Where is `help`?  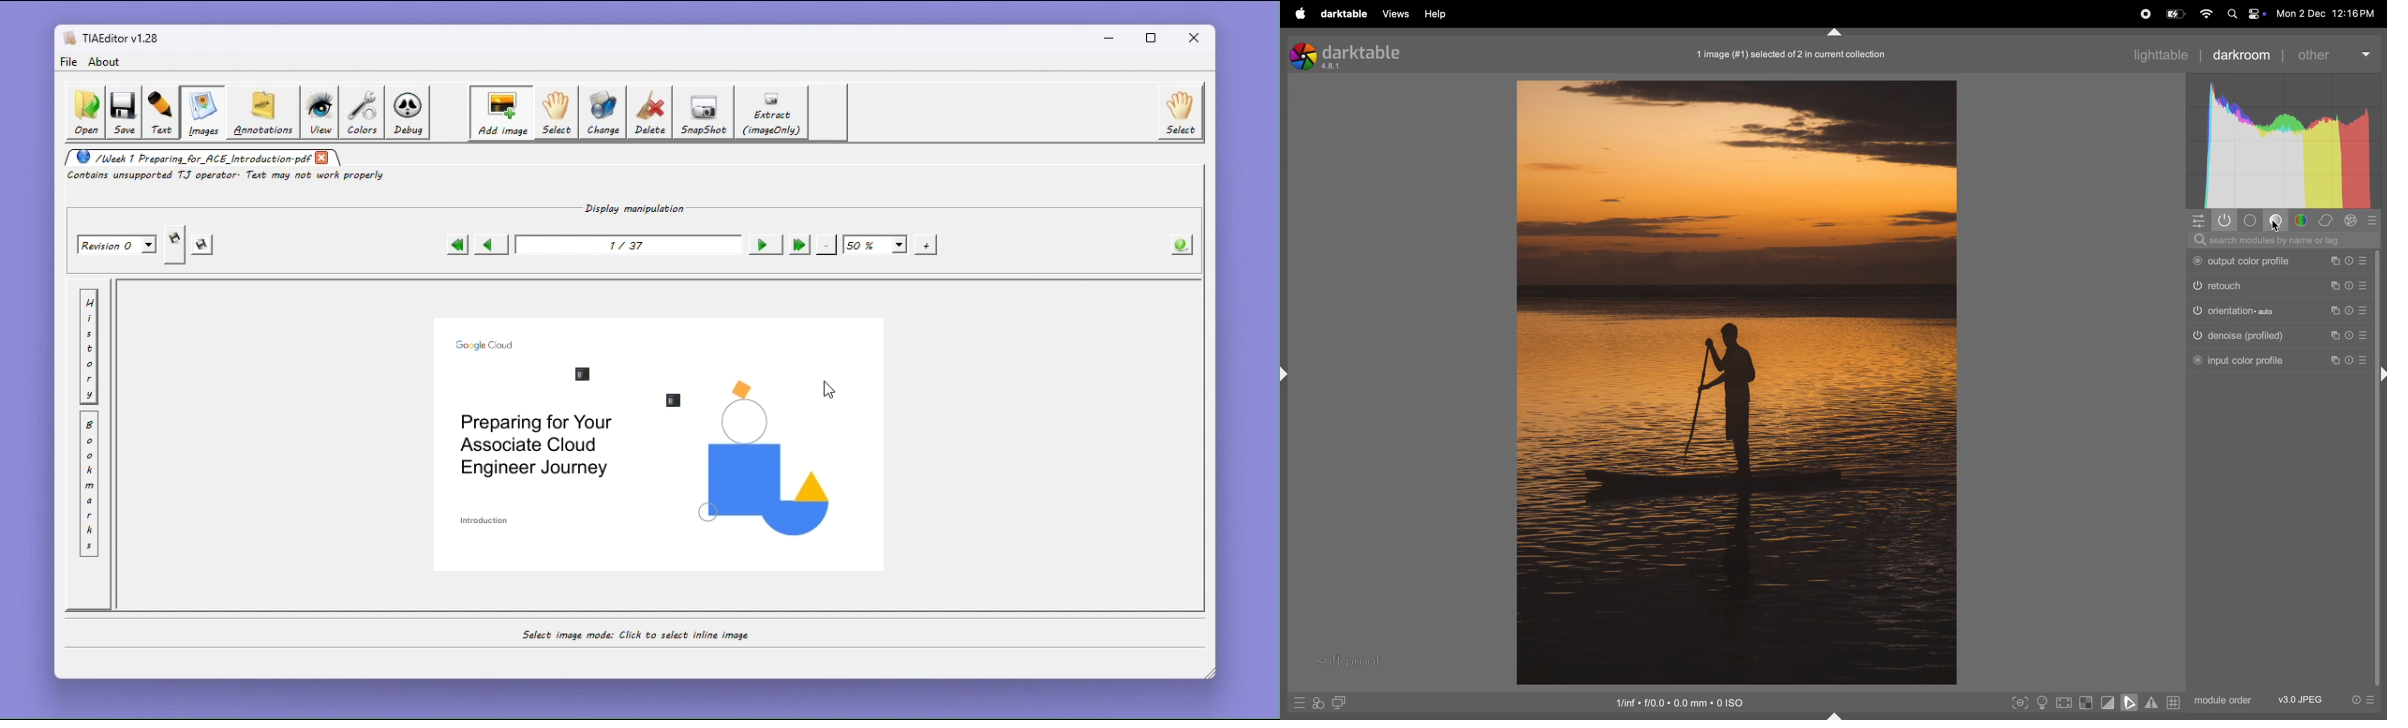
help is located at coordinates (1434, 14).